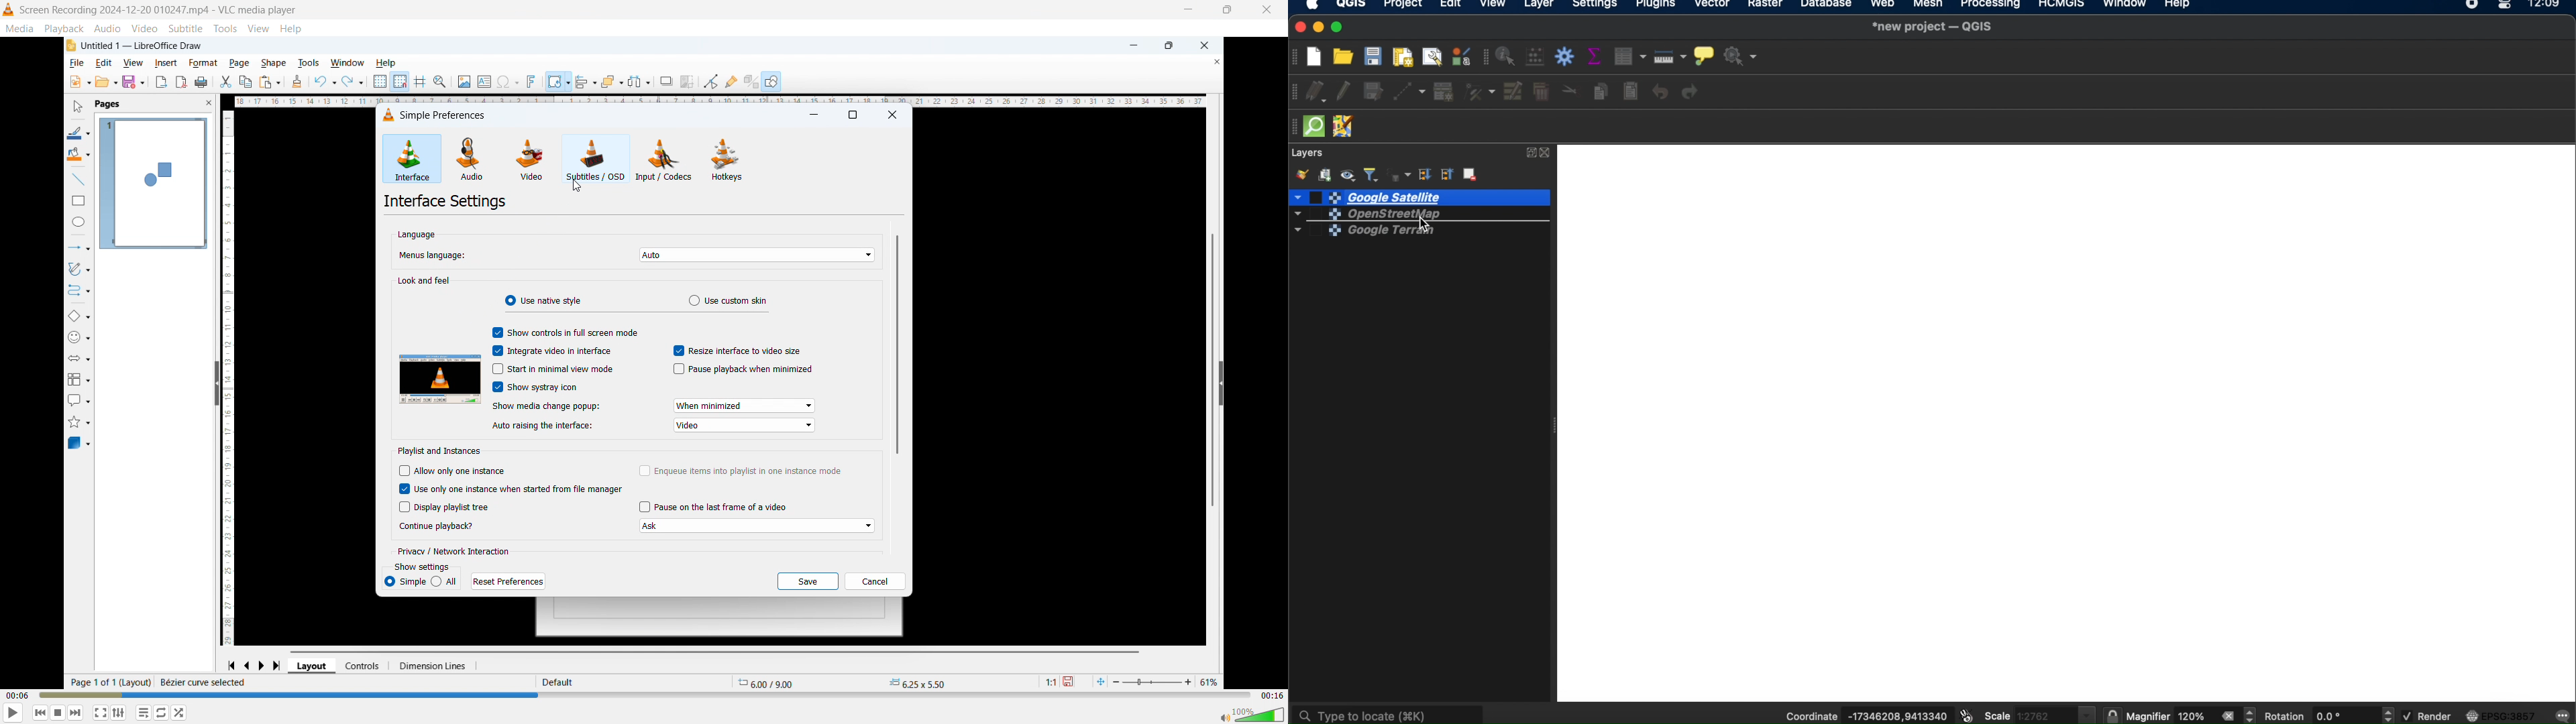  What do you see at coordinates (1389, 713) in the screenshot?
I see `type to locate` at bounding box center [1389, 713].